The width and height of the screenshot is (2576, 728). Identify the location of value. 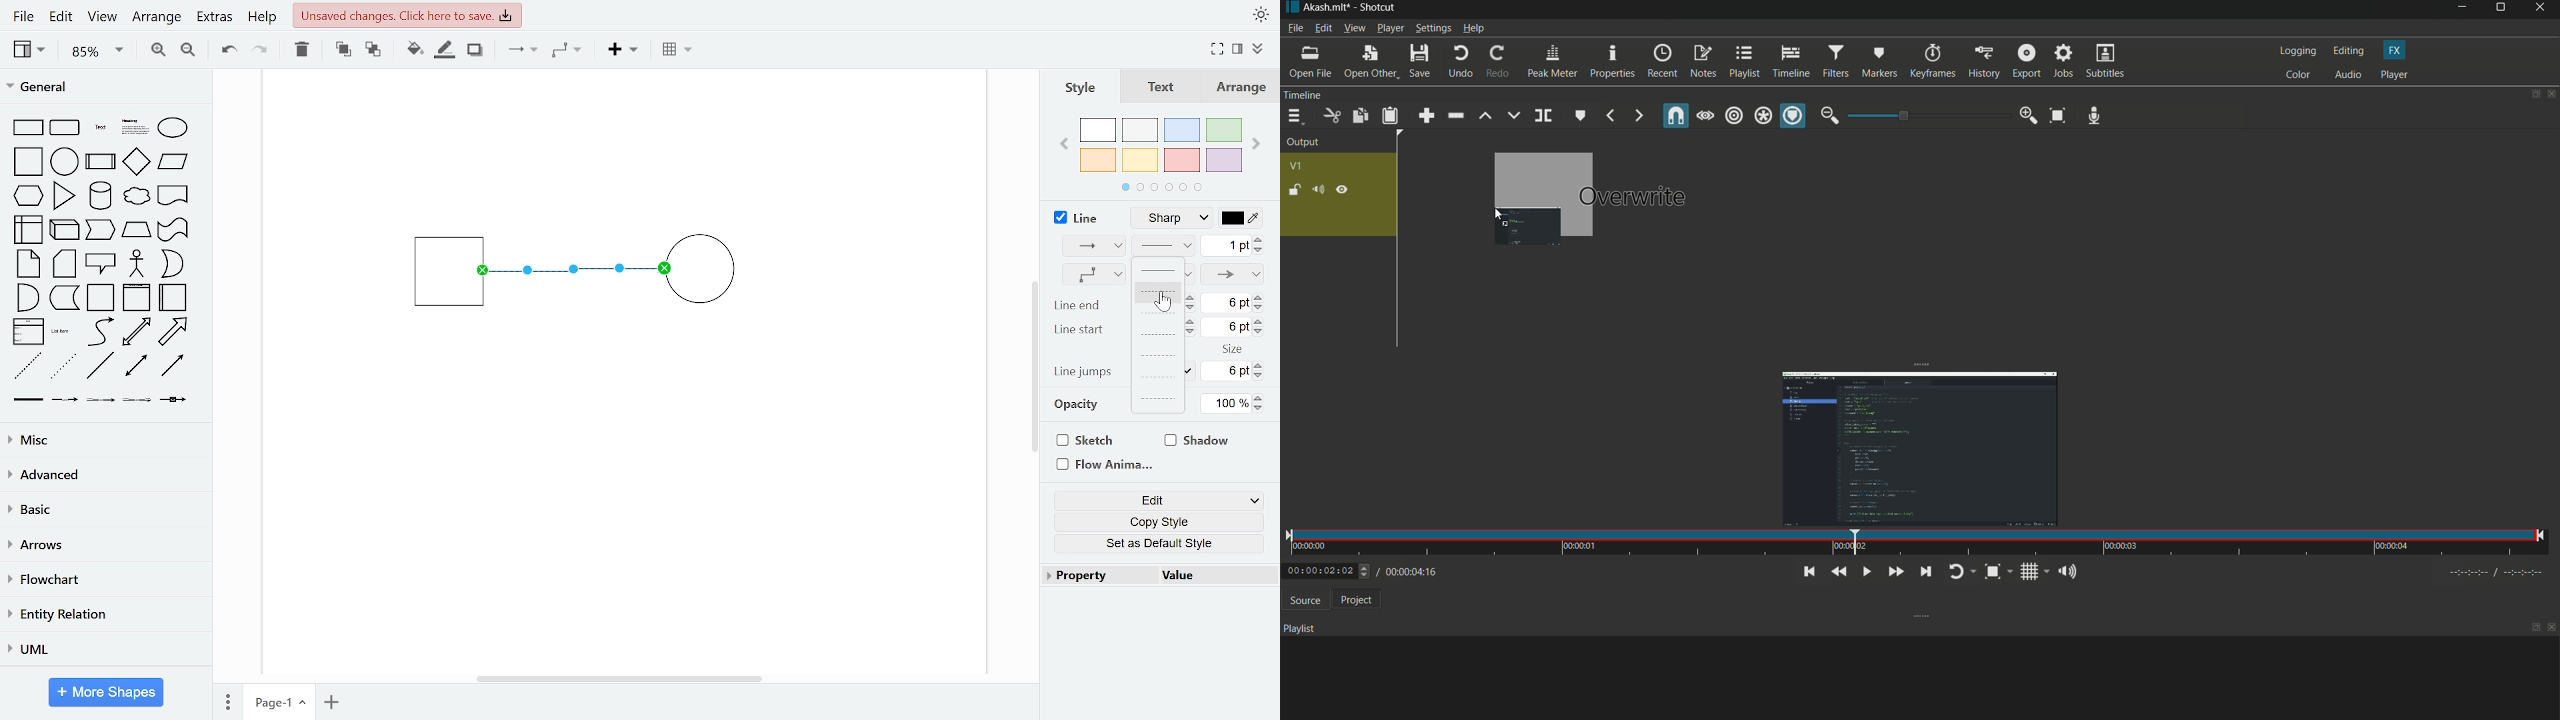
(1213, 575).